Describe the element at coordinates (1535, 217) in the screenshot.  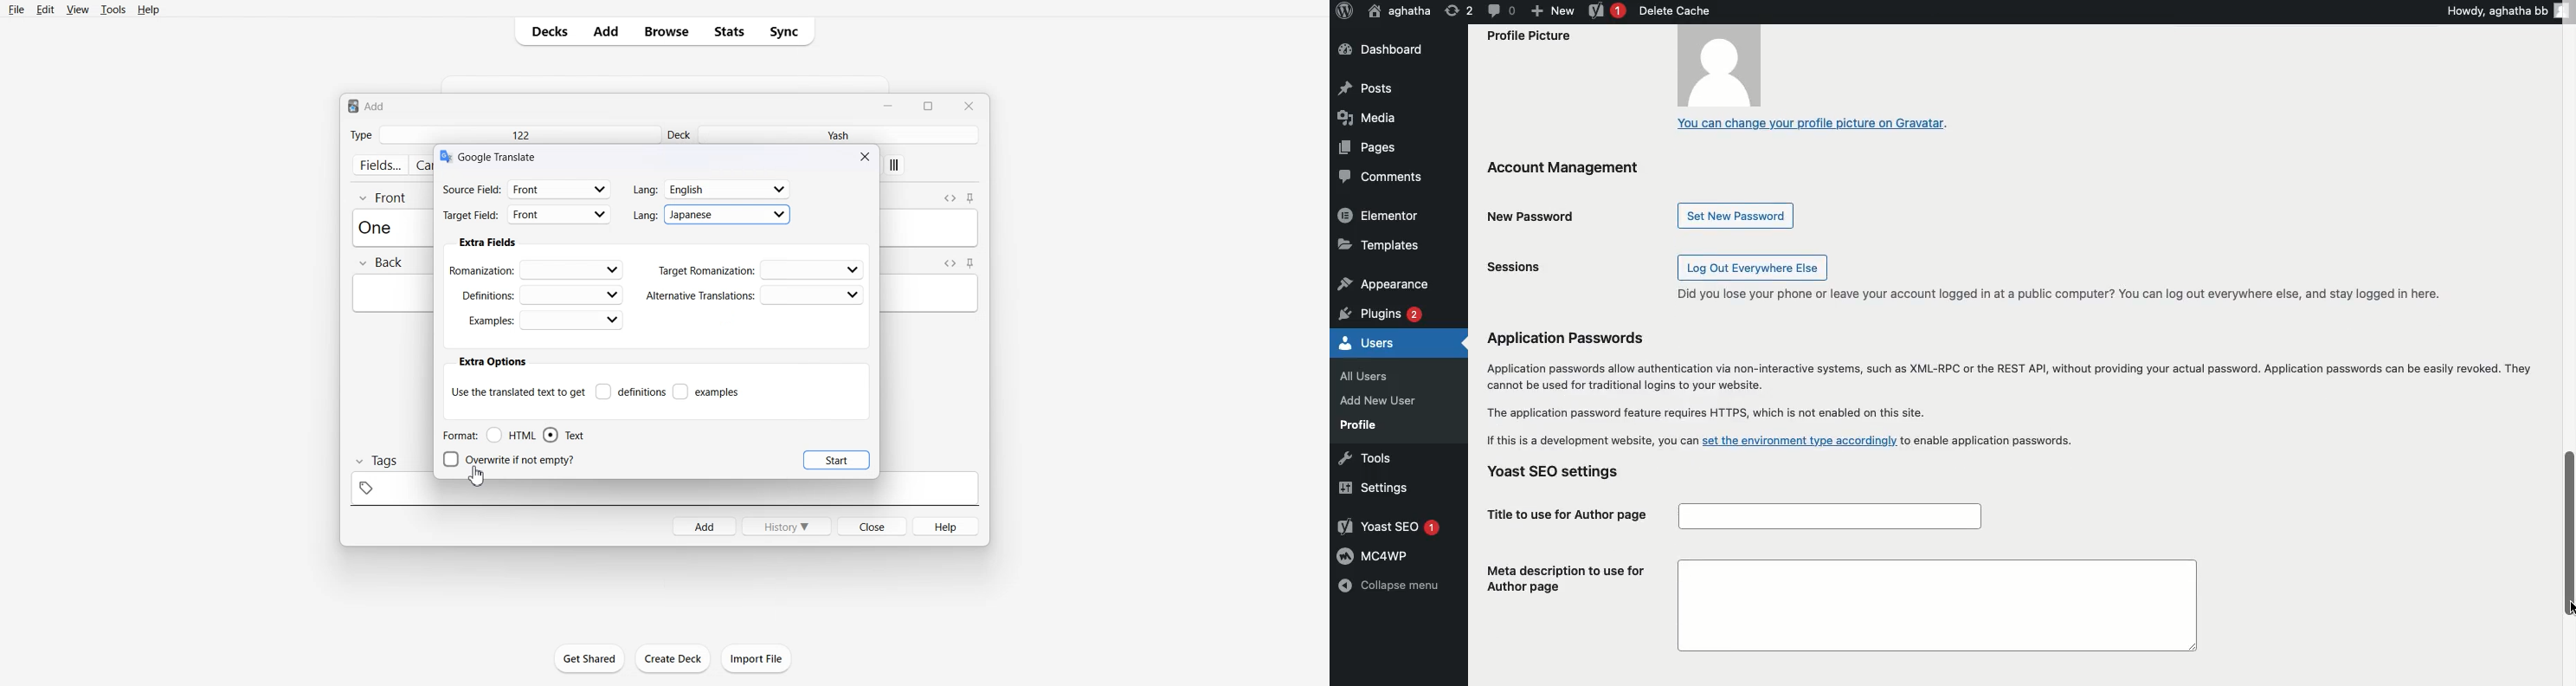
I see `New Password` at that location.